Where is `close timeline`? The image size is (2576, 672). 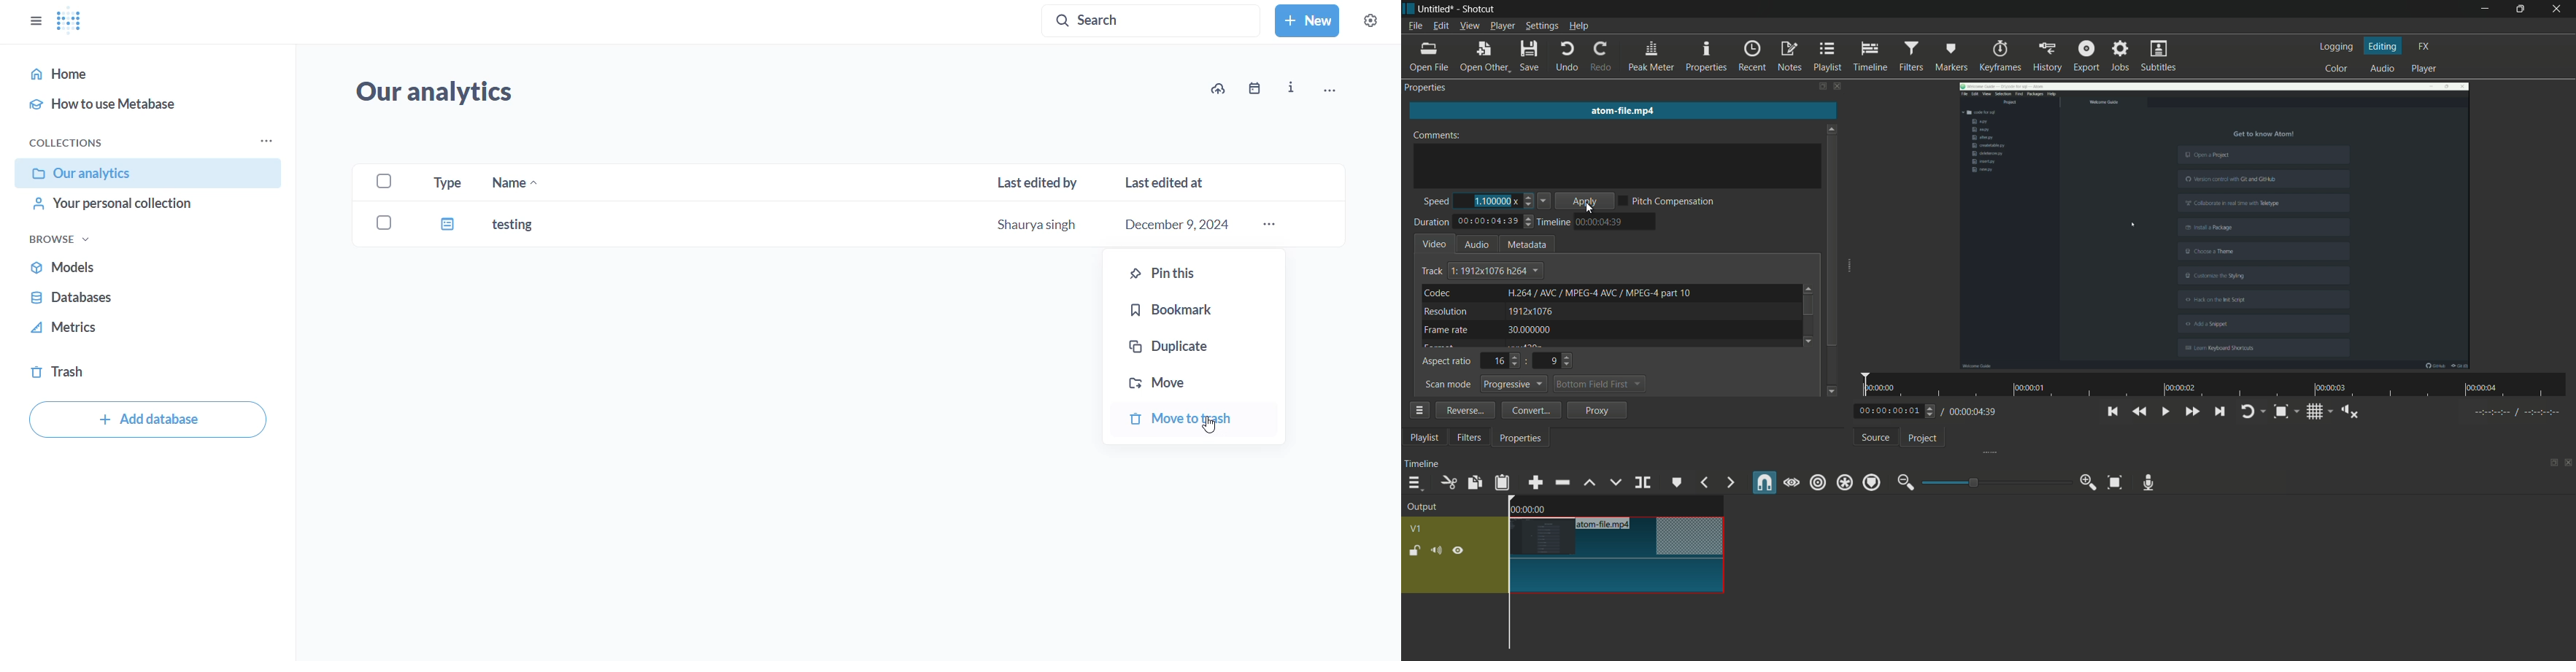 close timeline is located at coordinates (2569, 462).